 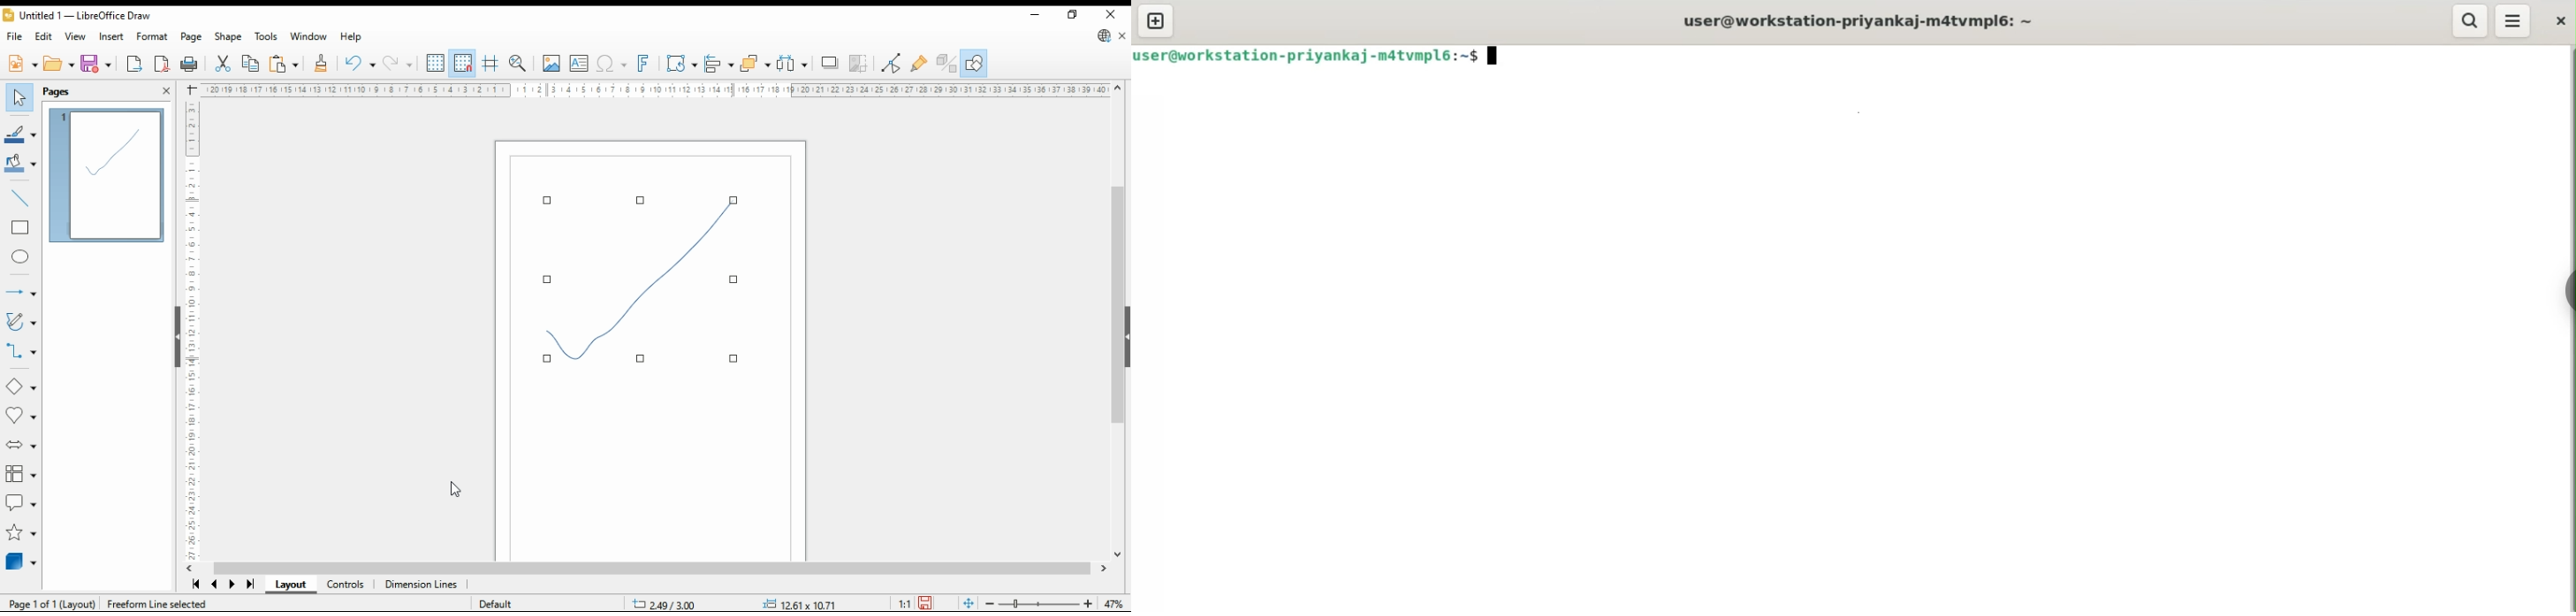 I want to click on ruler, so click(x=653, y=89).